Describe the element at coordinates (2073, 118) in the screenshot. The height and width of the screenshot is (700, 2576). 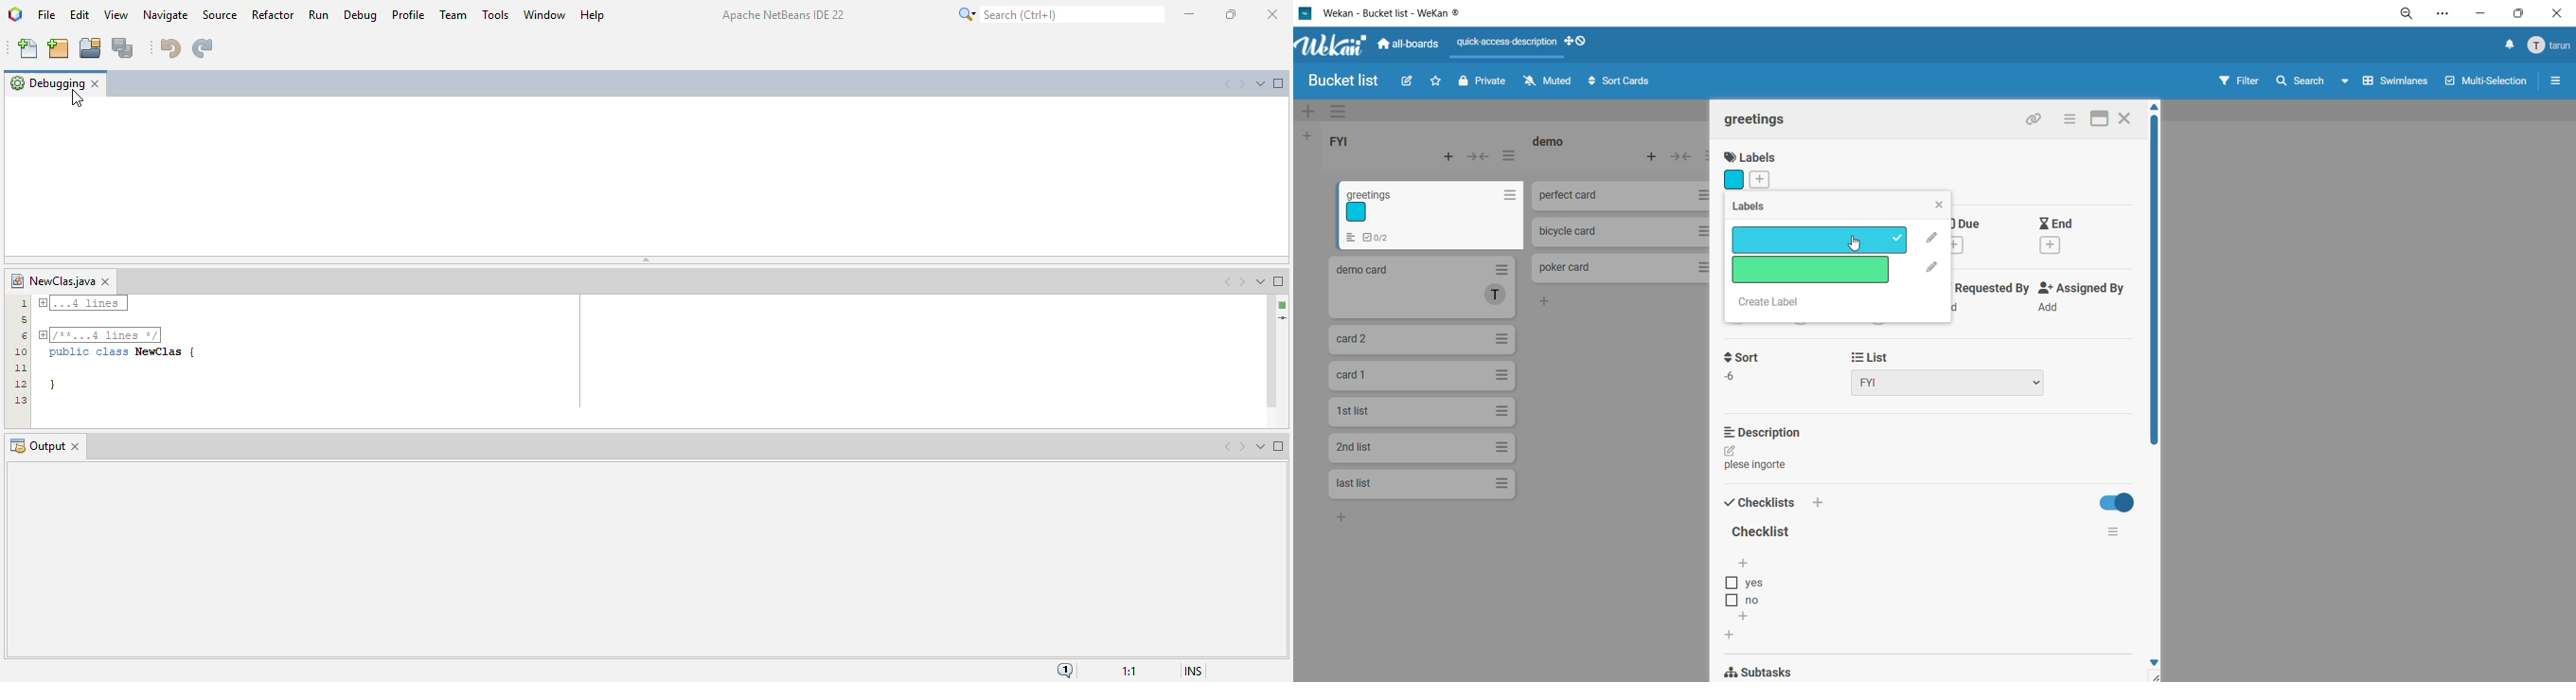
I see `card actions` at that location.